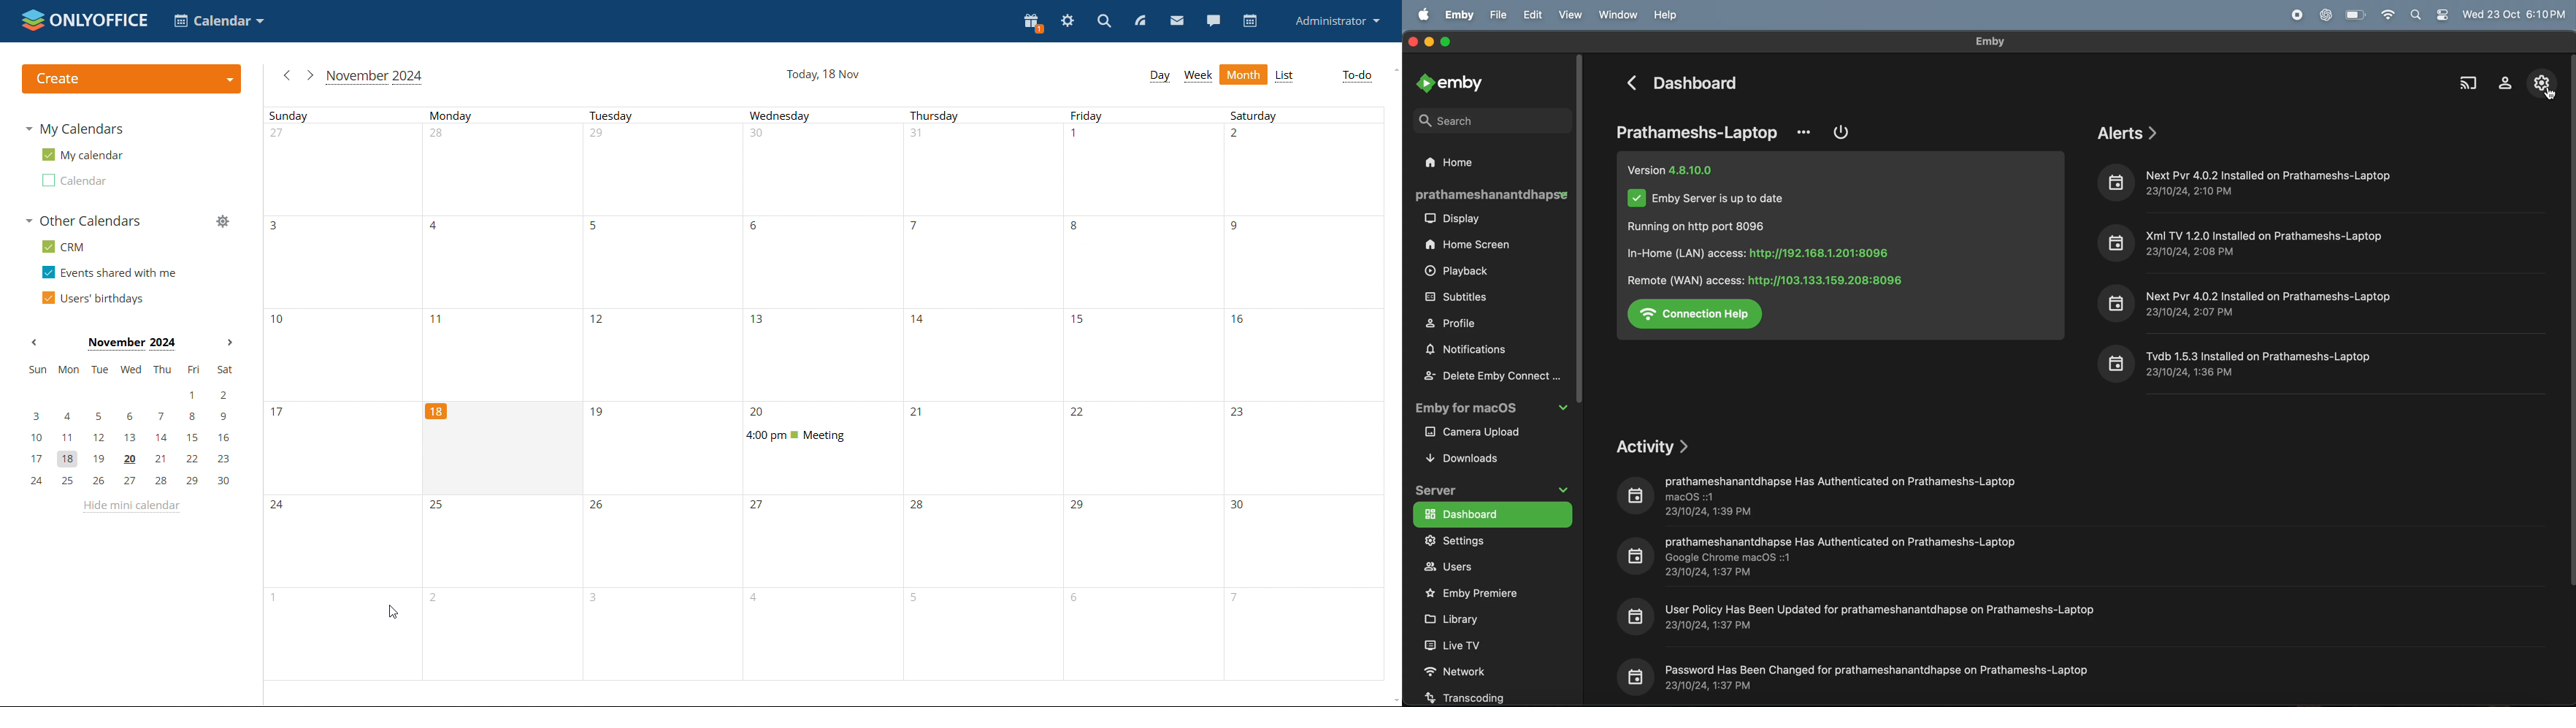 The height and width of the screenshot is (728, 2576). What do you see at coordinates (1664, 15) in the screenshot?
I see `help` at bounding box center [1664, 15].